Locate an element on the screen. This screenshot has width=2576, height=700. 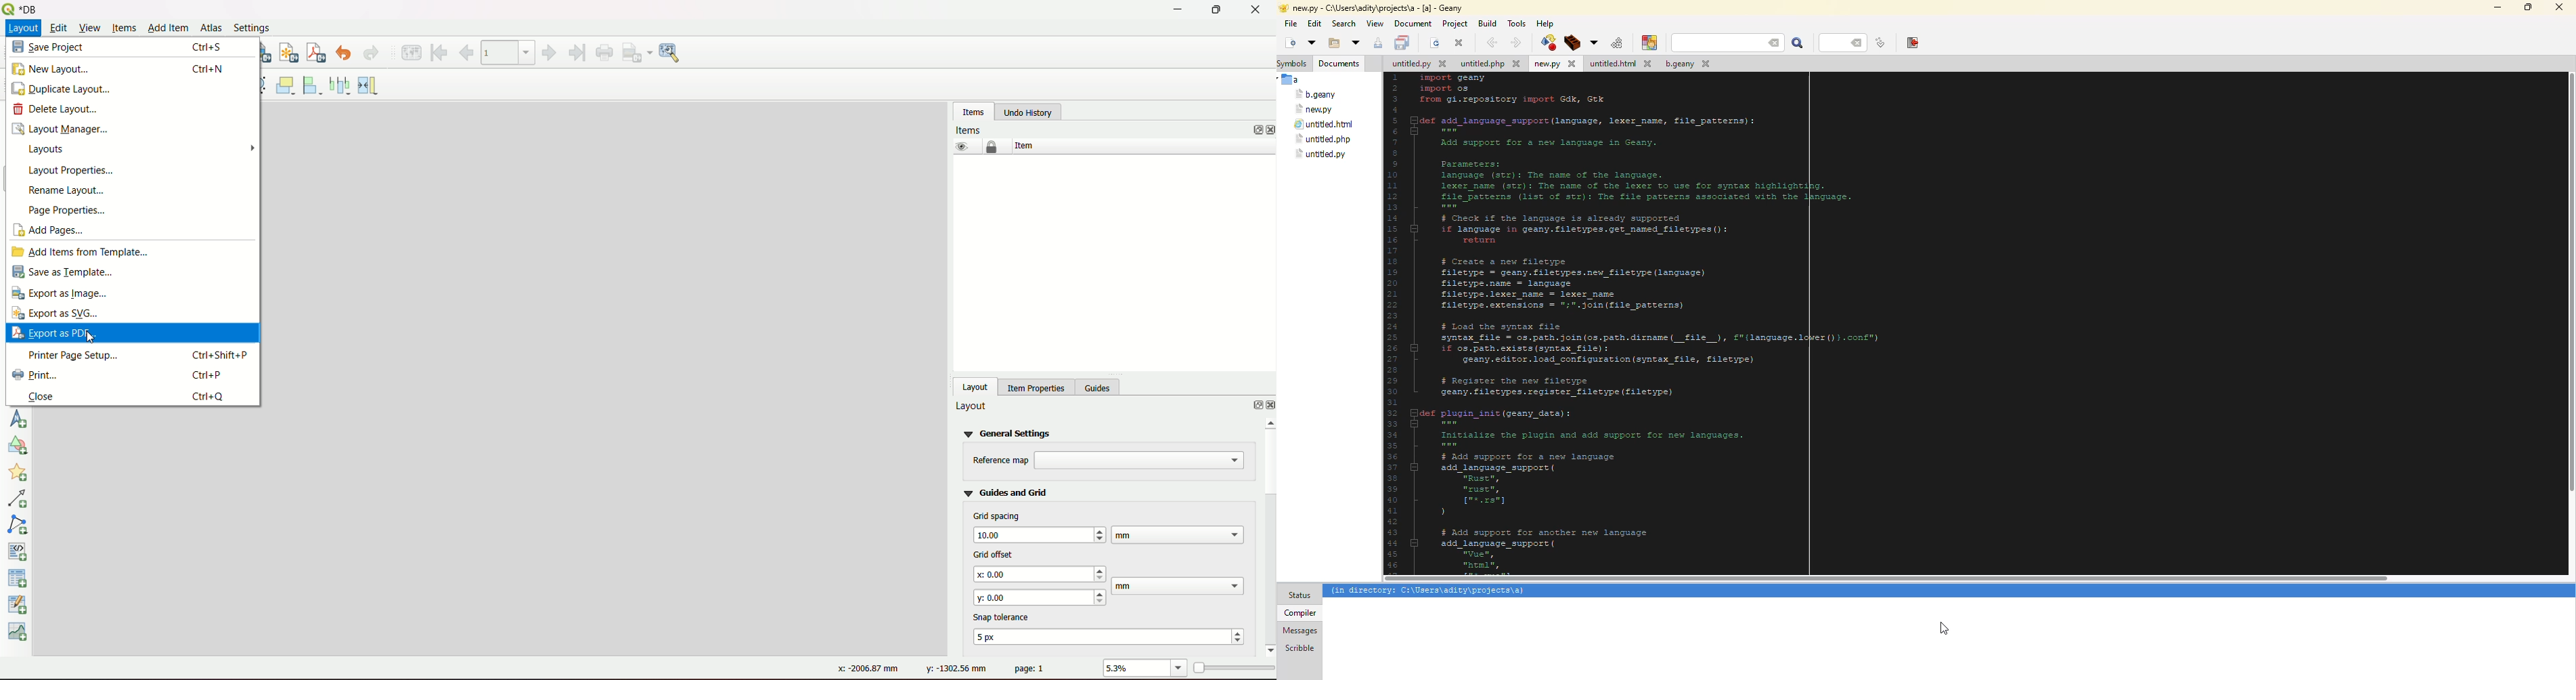
search is located at coordinates (1797, 43).